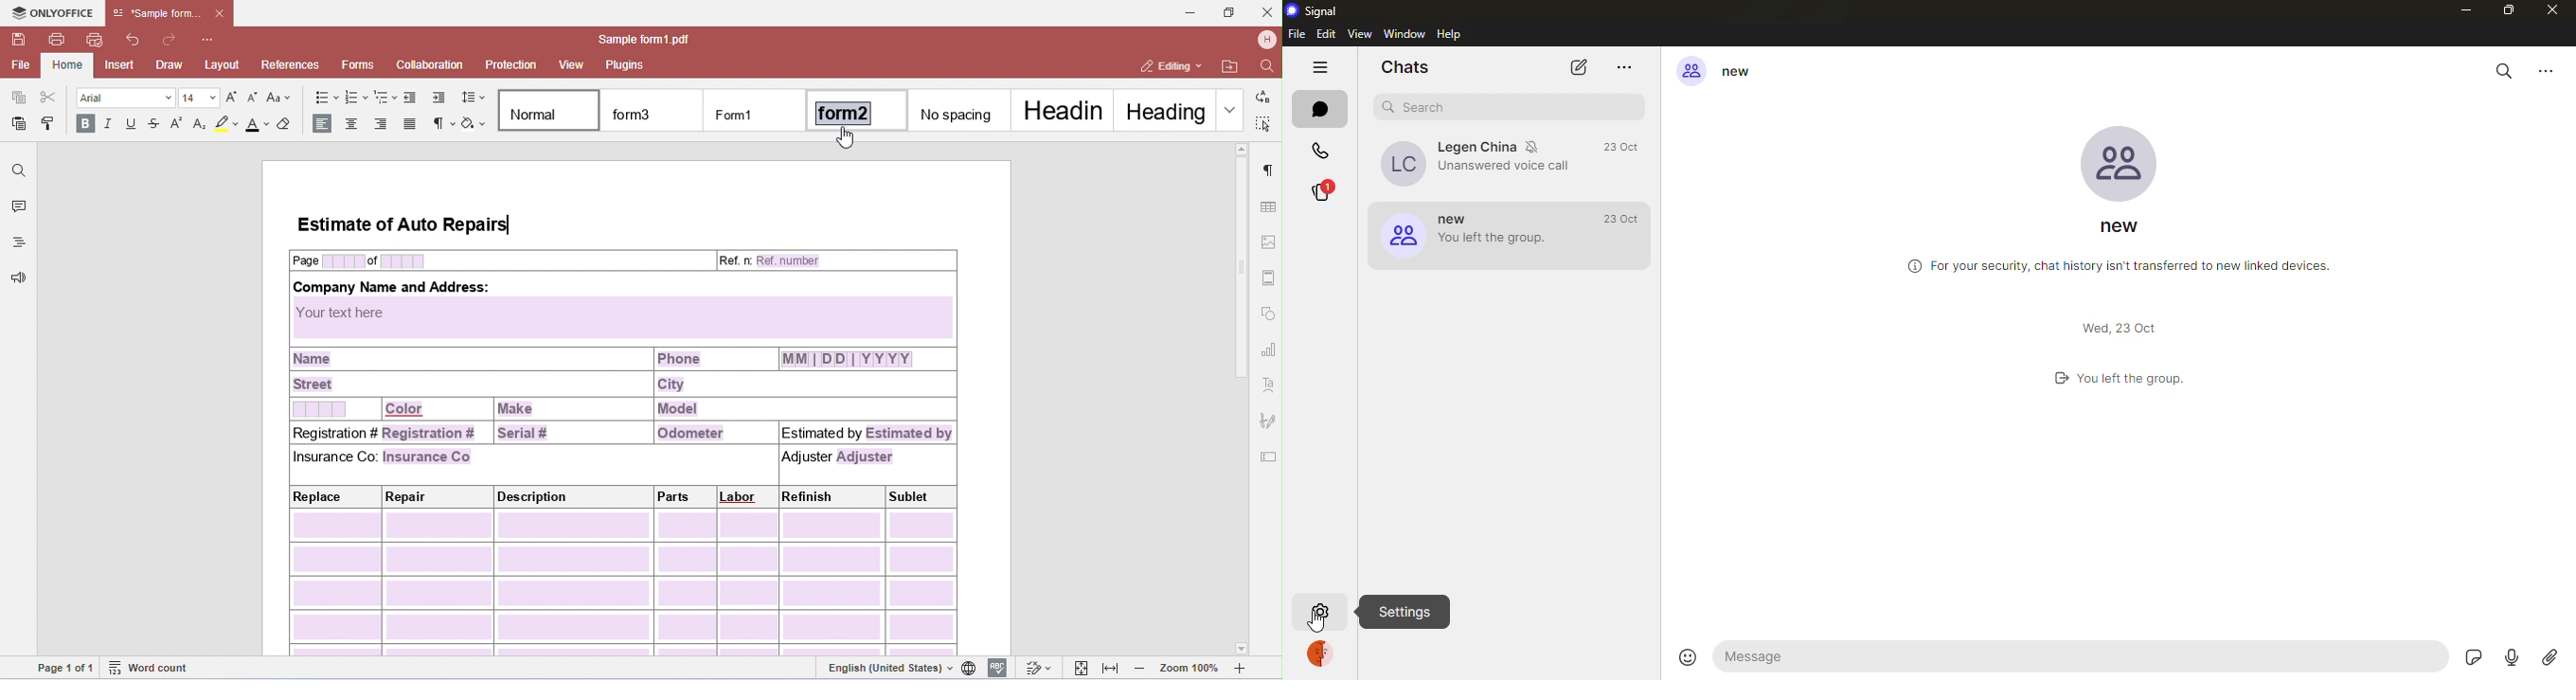 The width and height of the screenshot is (2576, 700). Describe the element at coordinates (2512, 660) in the screenshot. I see `record` at that location.